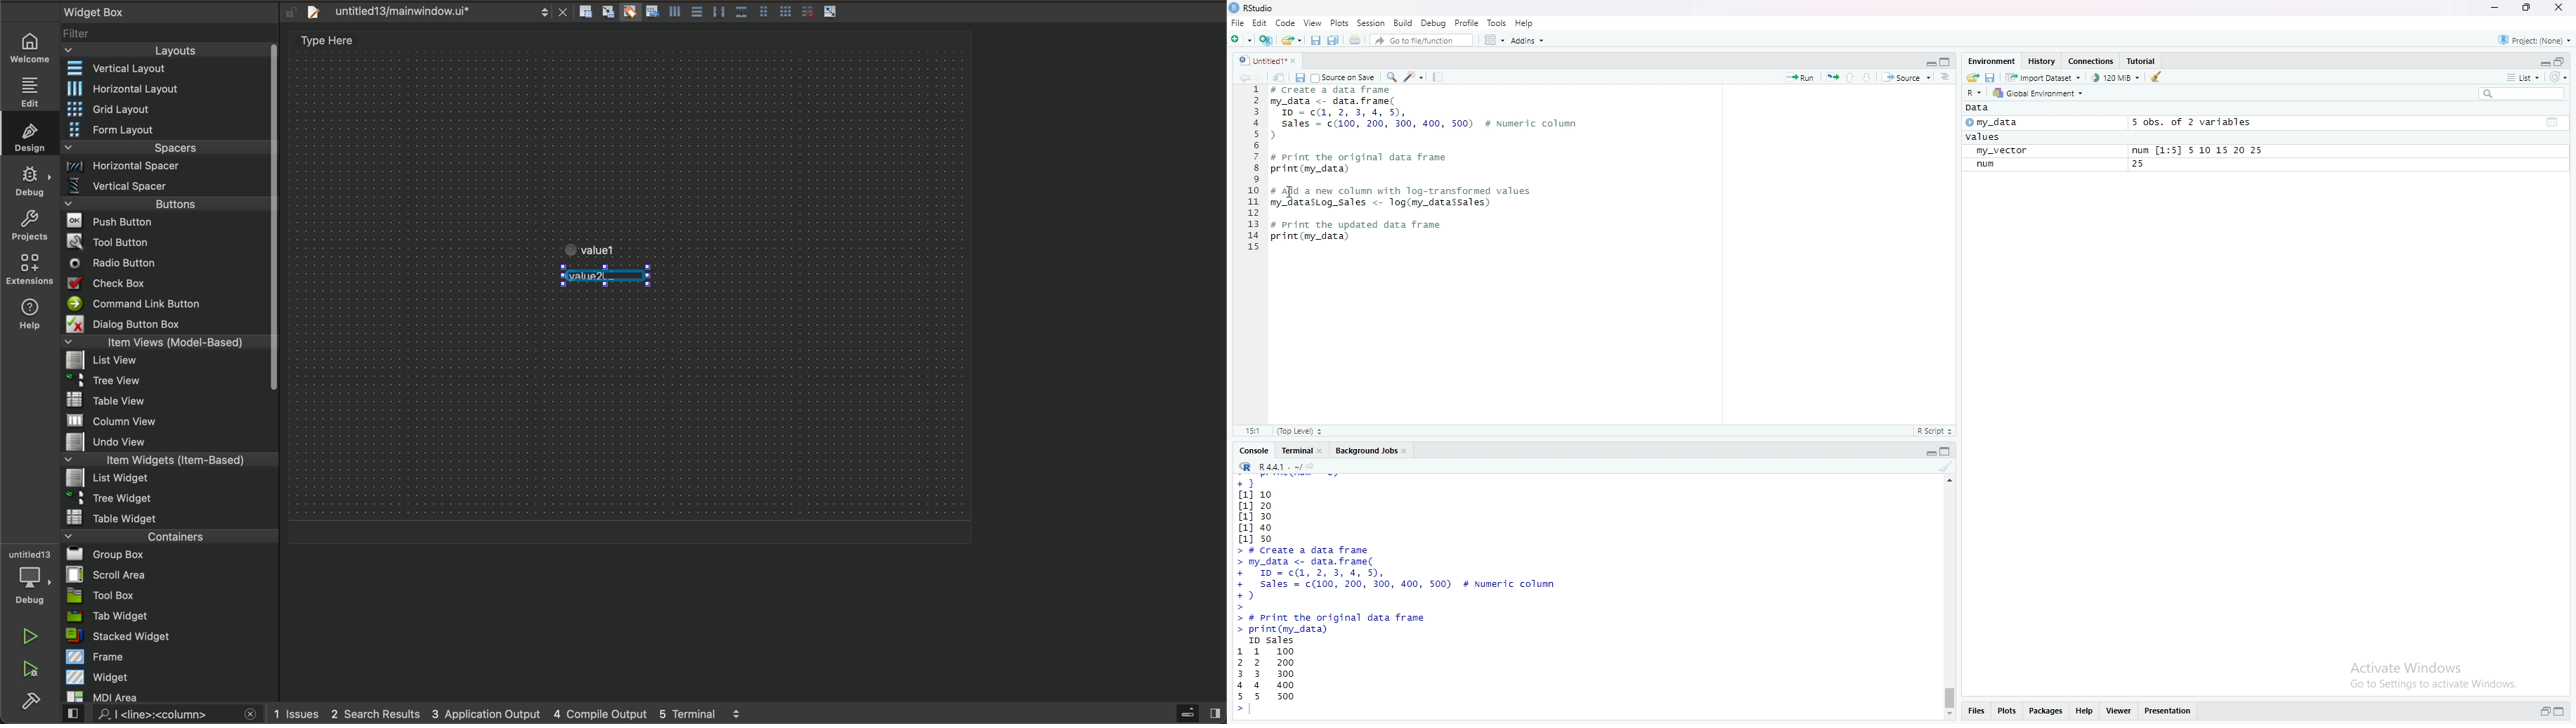 The image size is (2576, 728). I want to click on edit, so click(1261, 22).